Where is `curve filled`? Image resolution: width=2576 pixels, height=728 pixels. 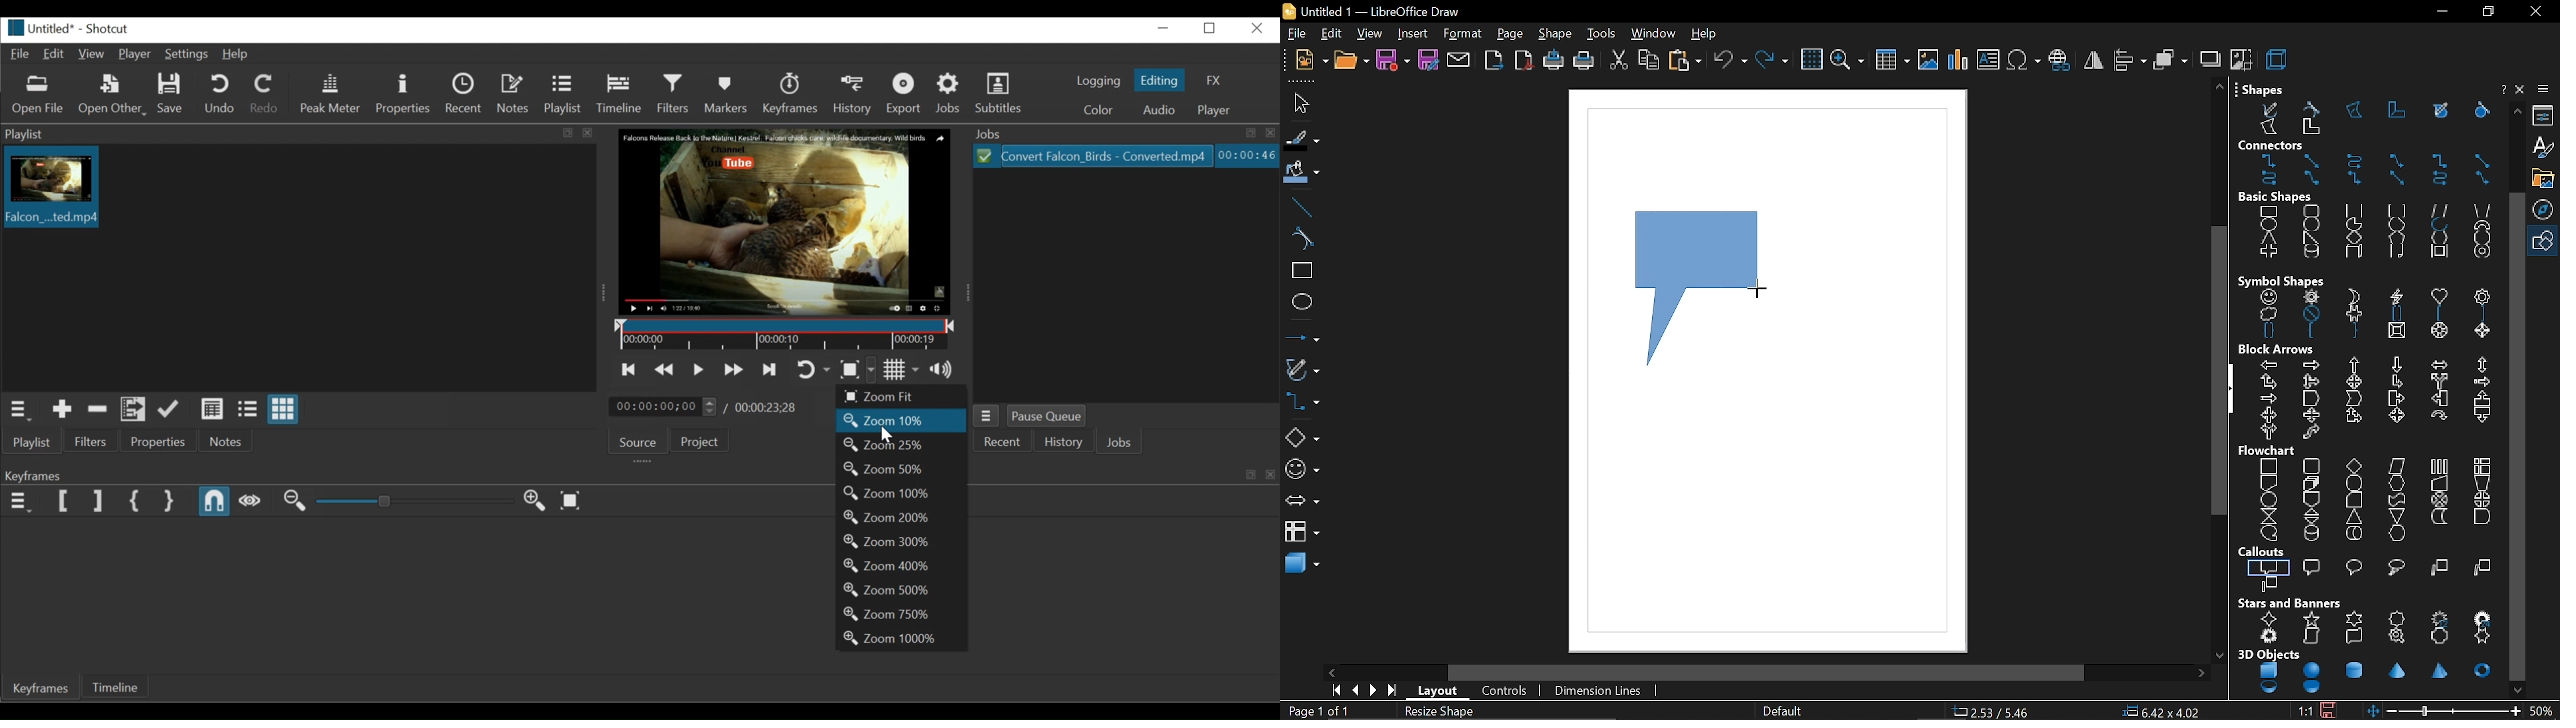
curve filled is located at coordinates (2478, 111).